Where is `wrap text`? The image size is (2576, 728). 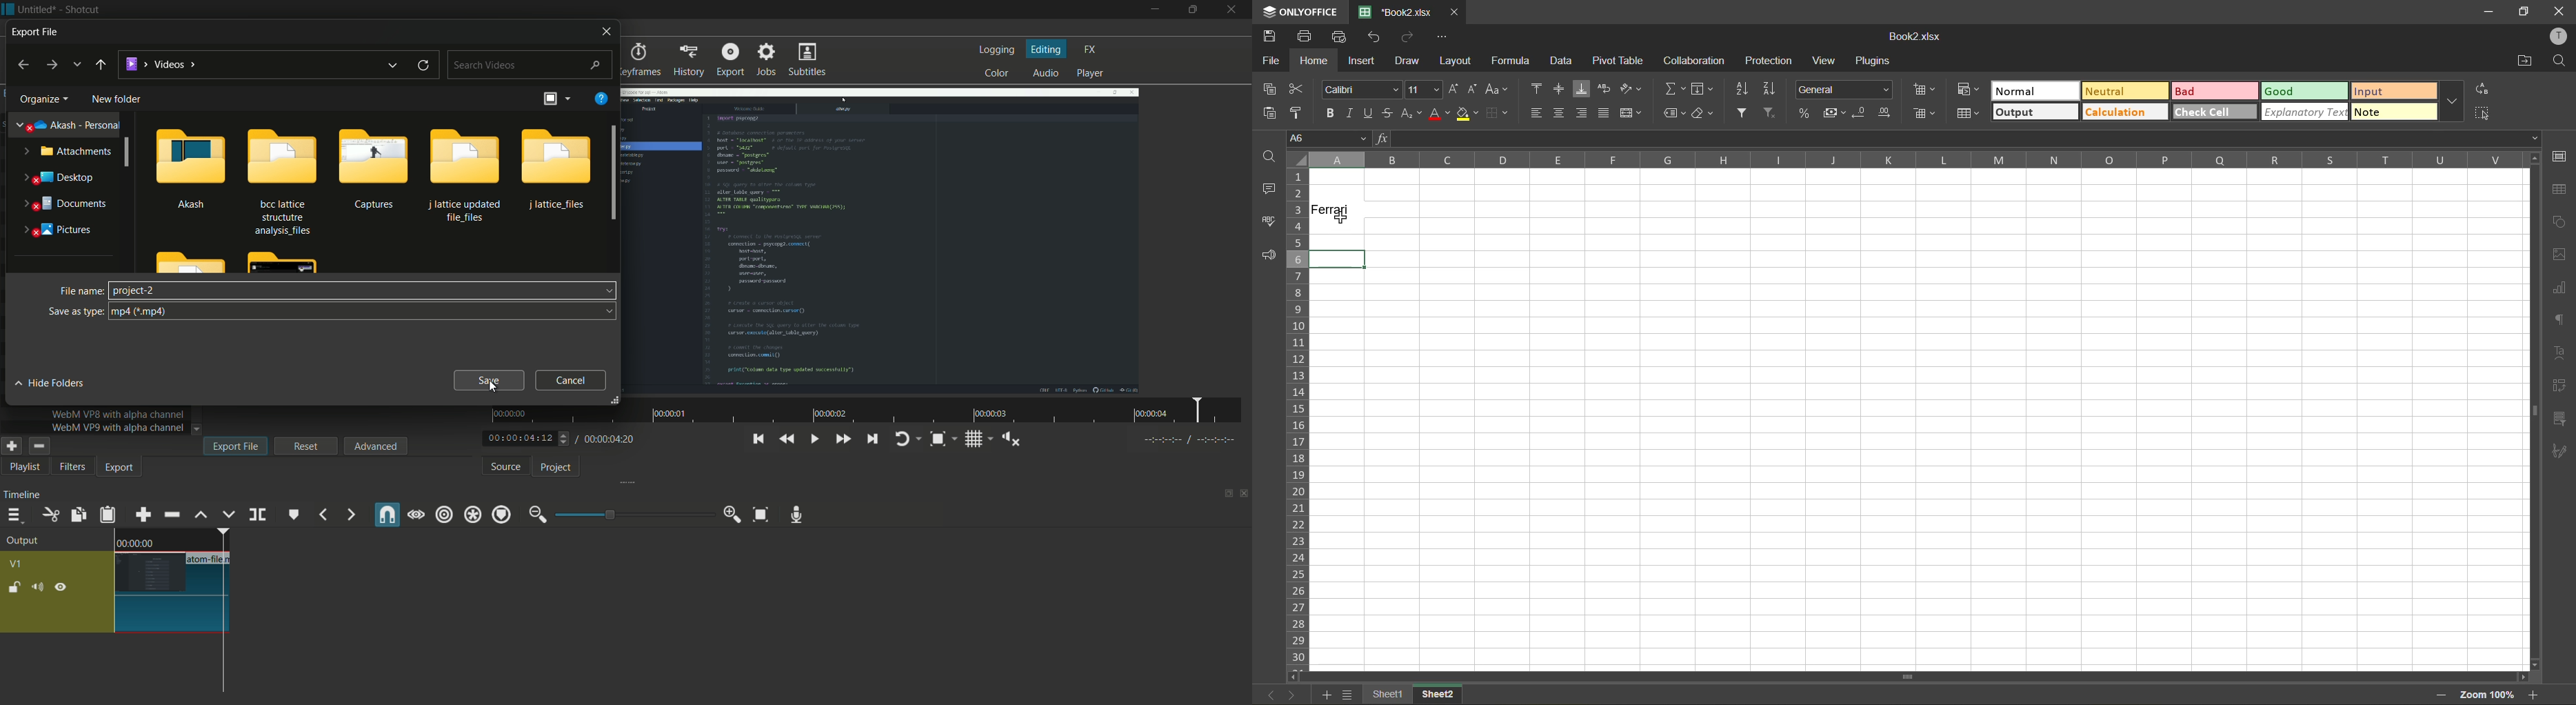 wrap text is located at coordinates (1608, 89).